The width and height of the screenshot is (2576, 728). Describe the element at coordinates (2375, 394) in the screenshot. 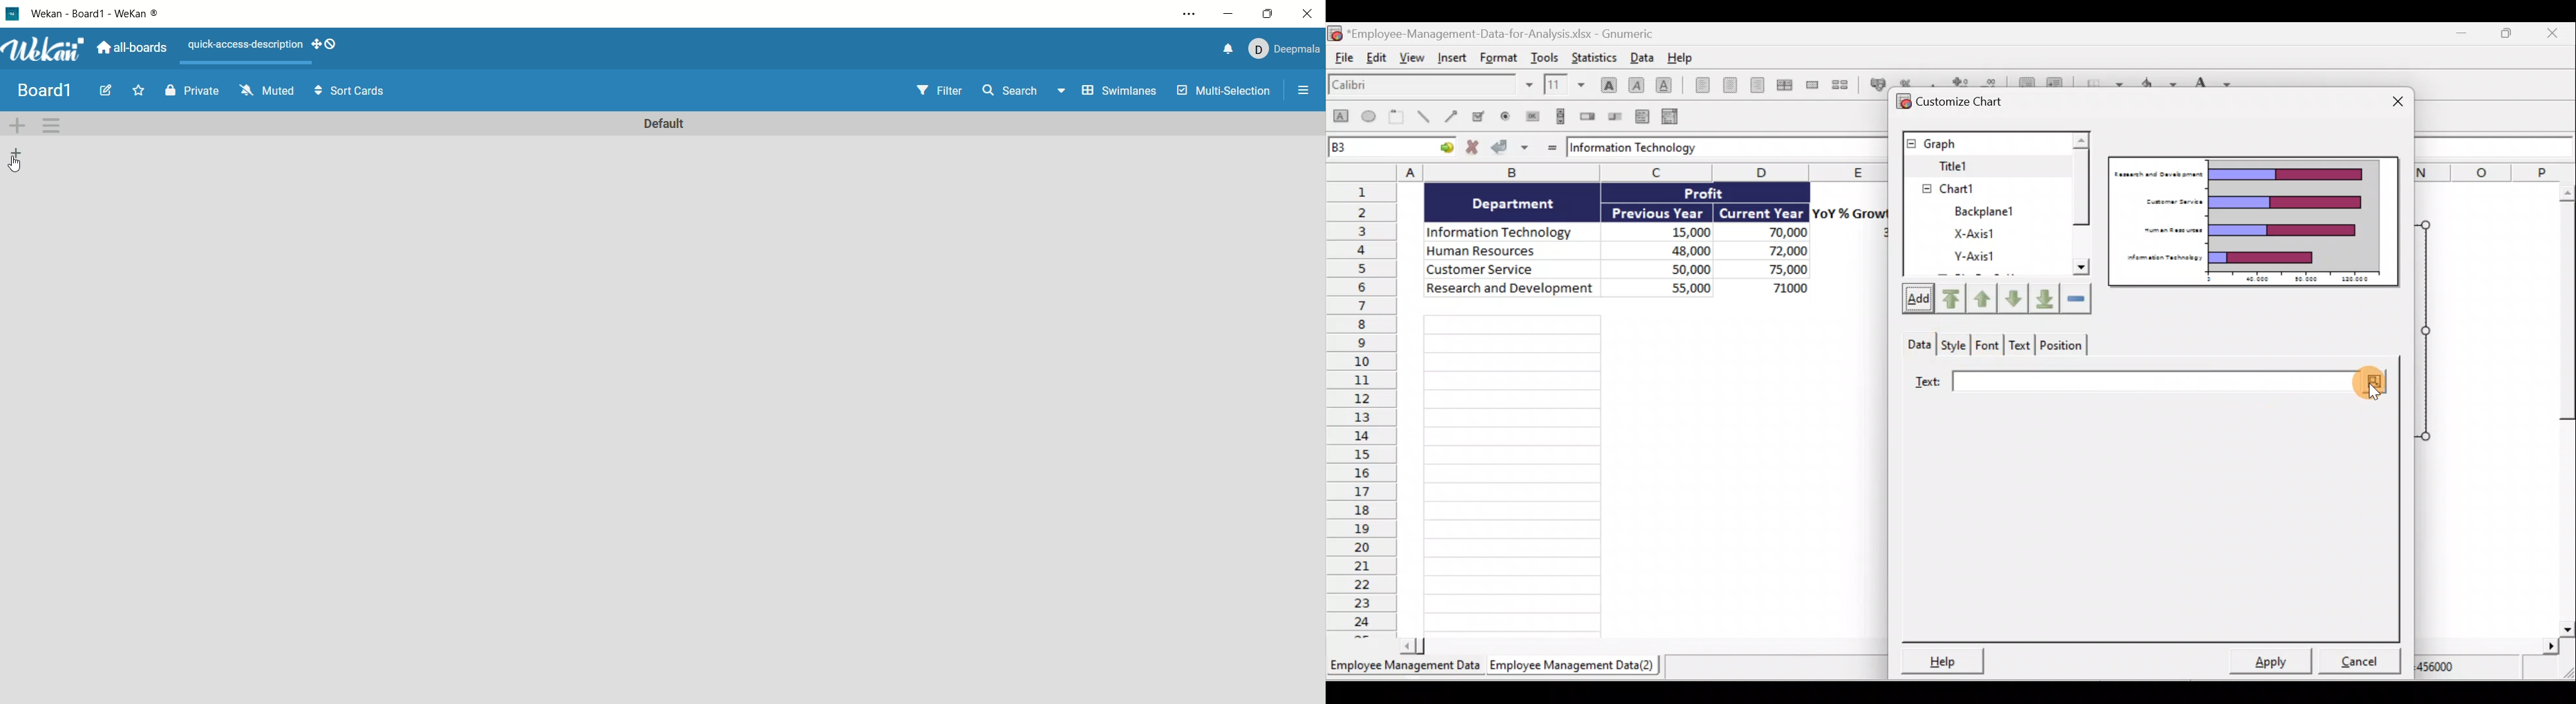

I see `Cursor` at that location.